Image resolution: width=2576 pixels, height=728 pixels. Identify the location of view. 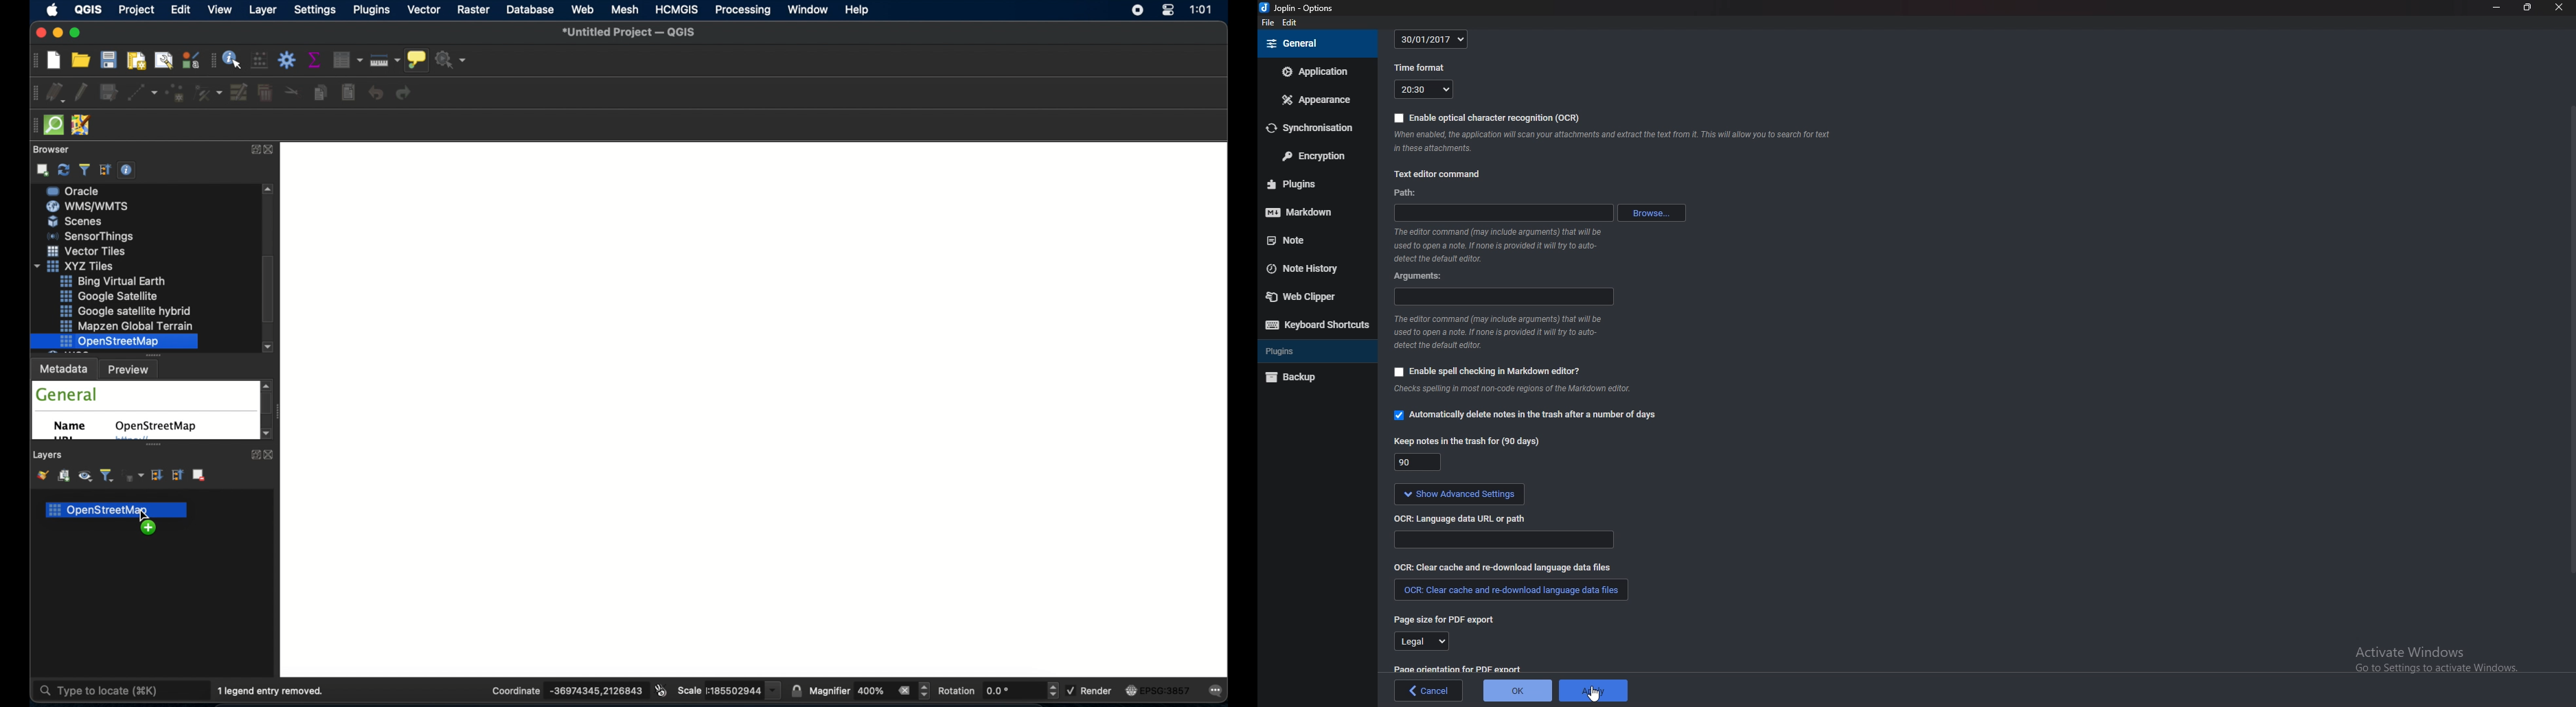
(221, 9).